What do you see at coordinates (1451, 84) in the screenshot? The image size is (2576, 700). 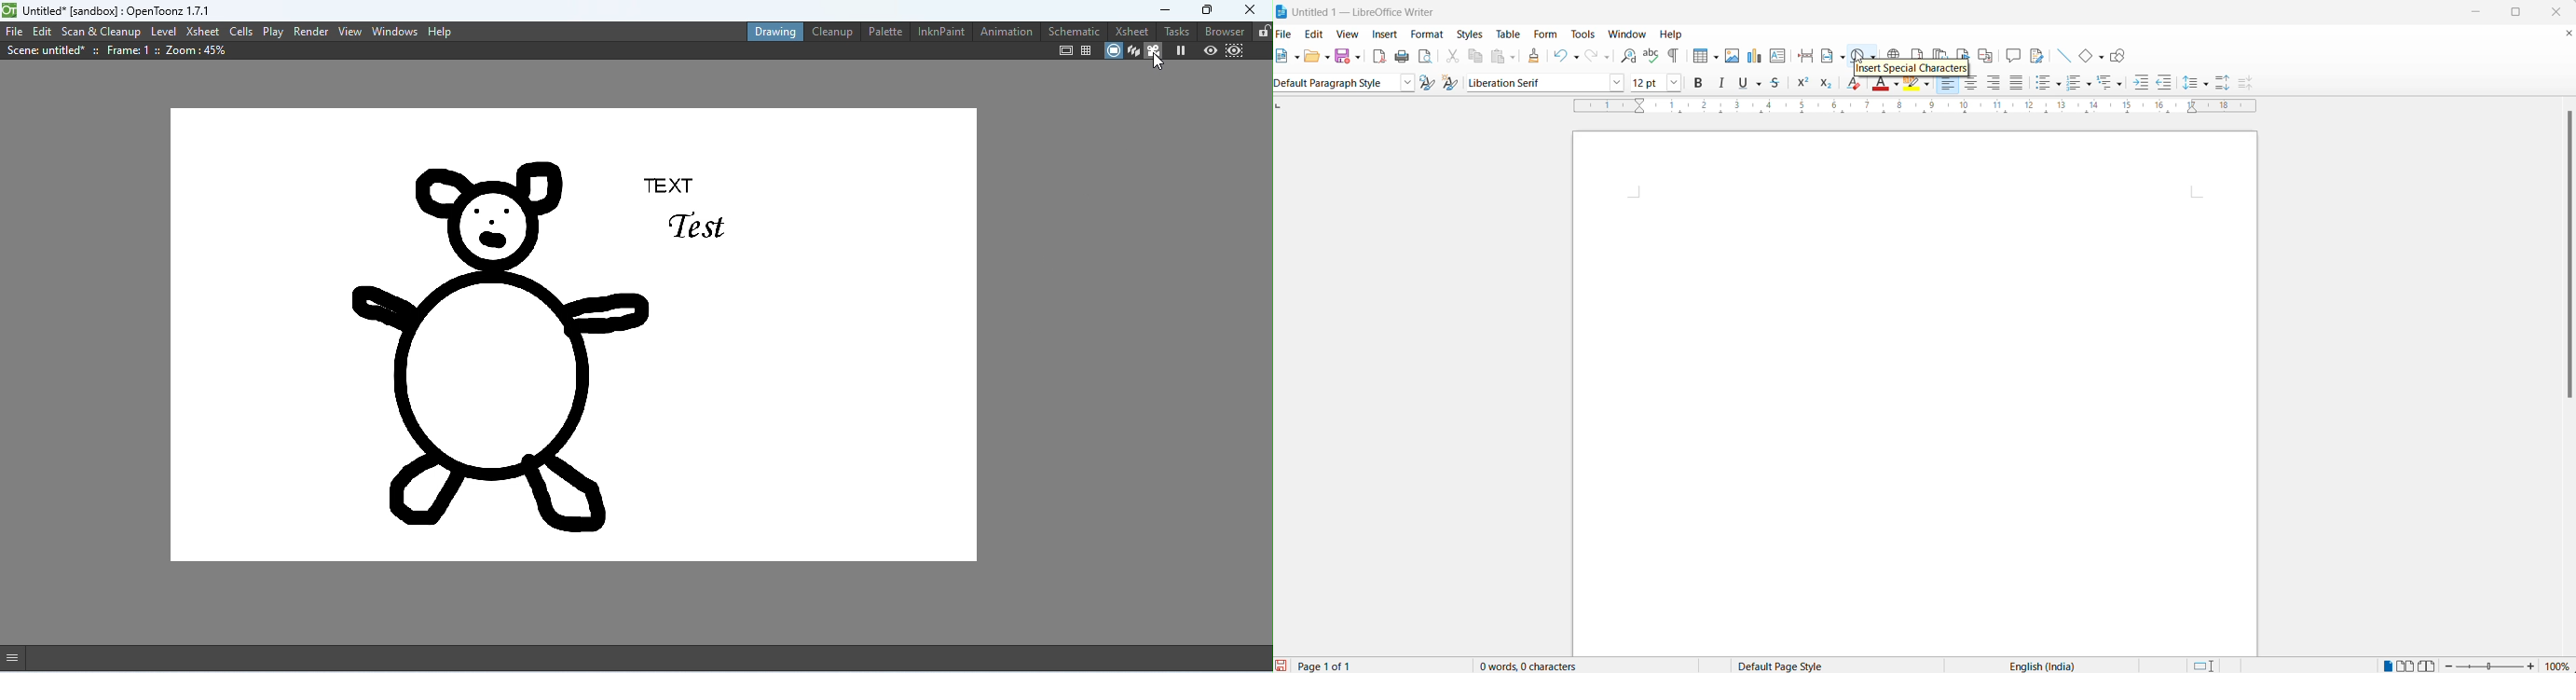 I see `create new style from selection` at bounding box center [1451, 84].